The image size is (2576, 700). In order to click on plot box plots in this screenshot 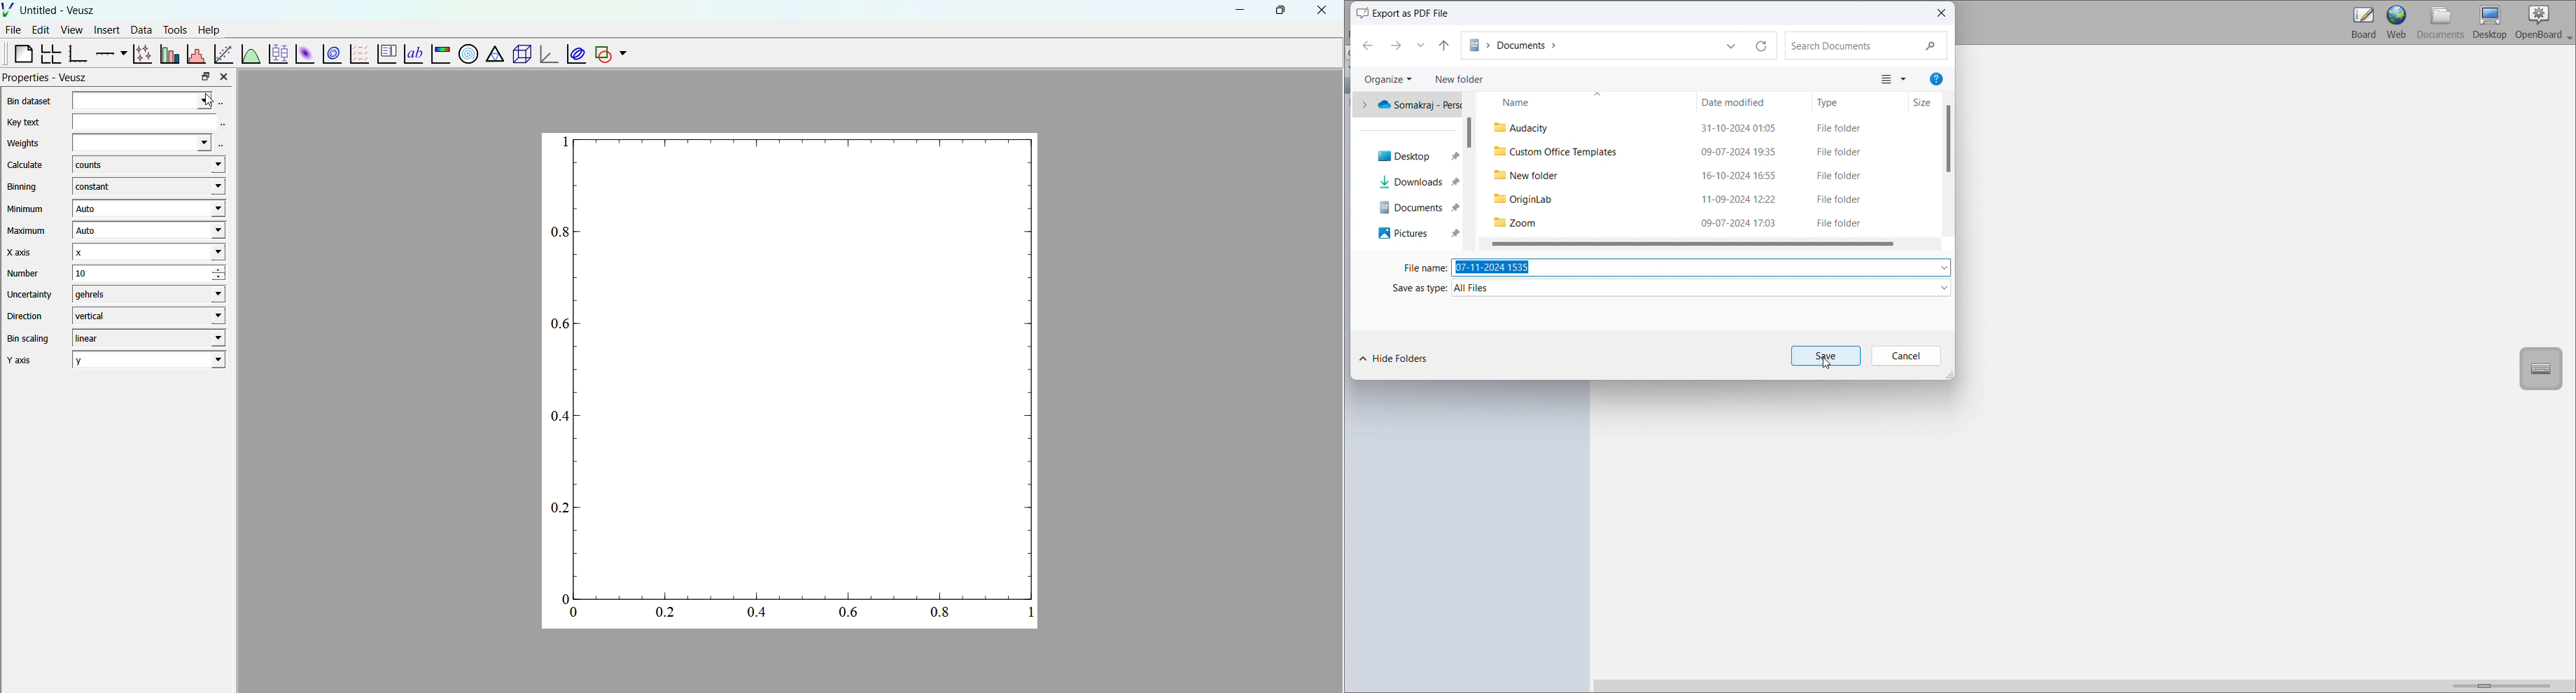, I will do `click(277, 54)`.